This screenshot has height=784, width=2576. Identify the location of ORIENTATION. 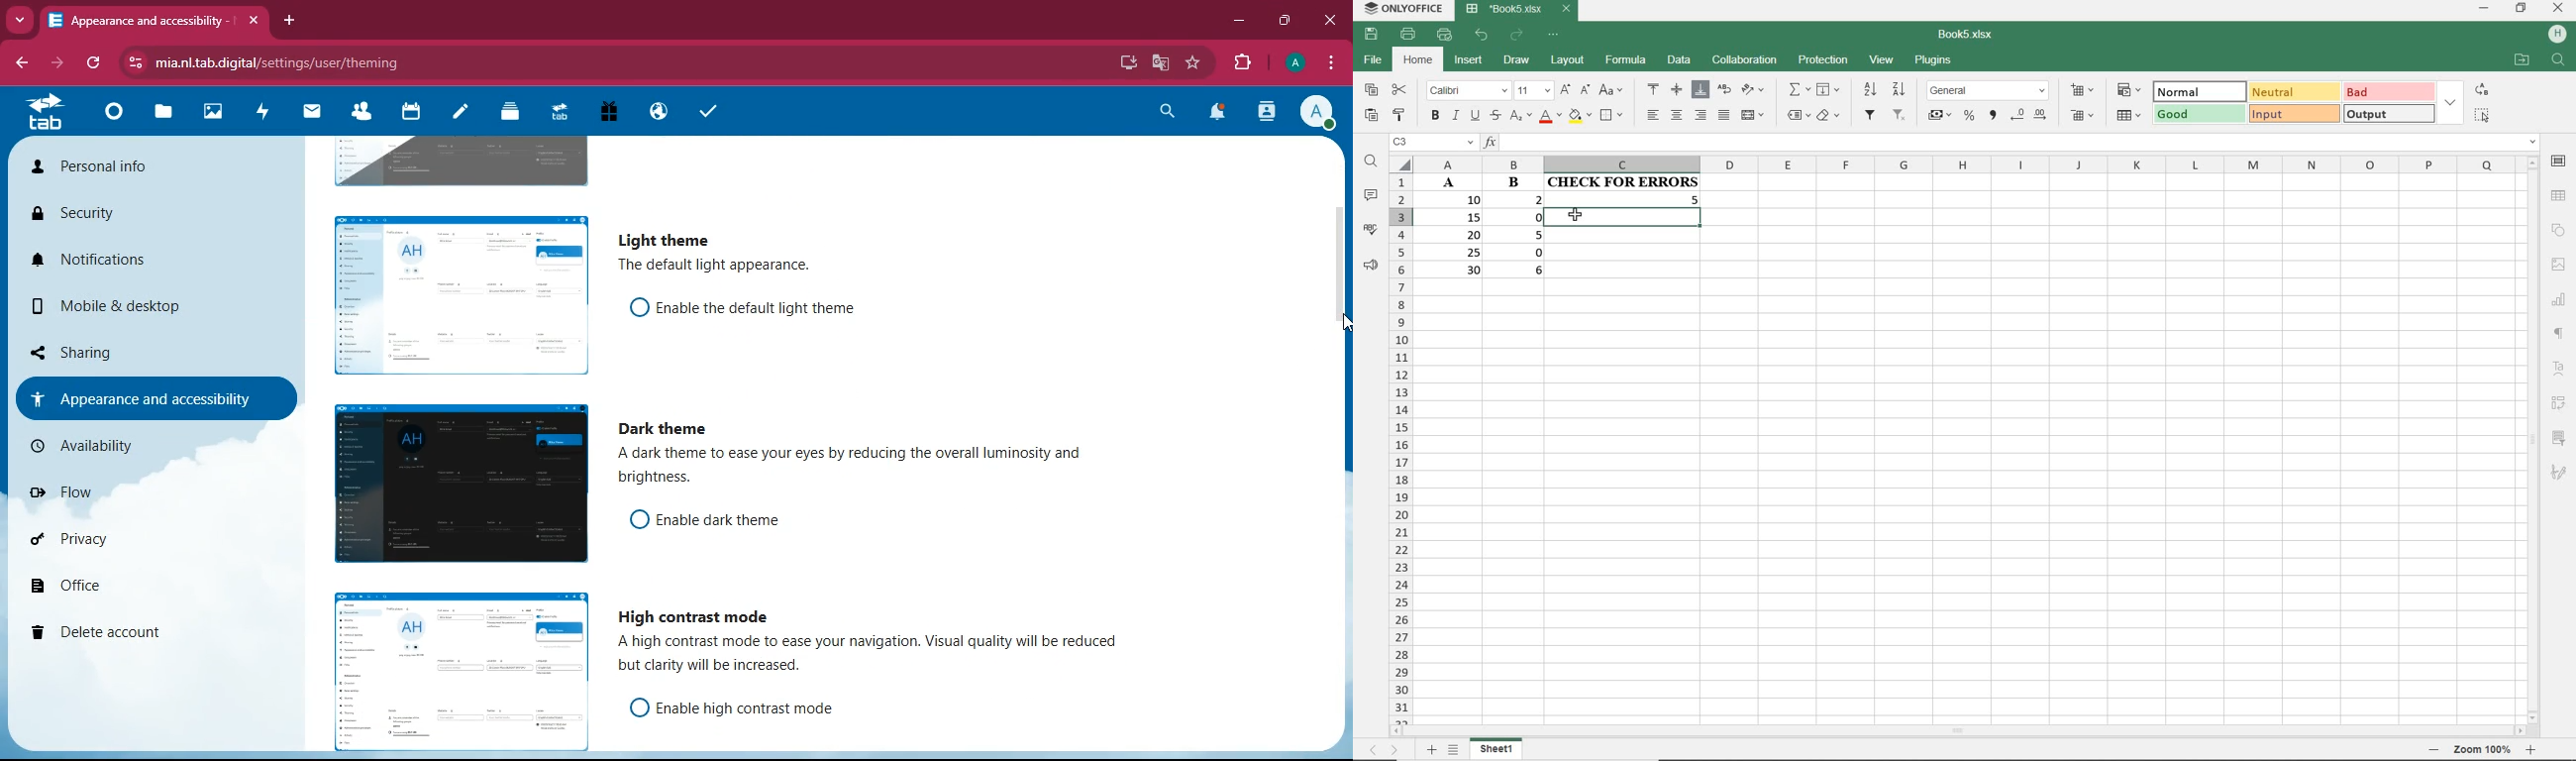
(1753, 90).